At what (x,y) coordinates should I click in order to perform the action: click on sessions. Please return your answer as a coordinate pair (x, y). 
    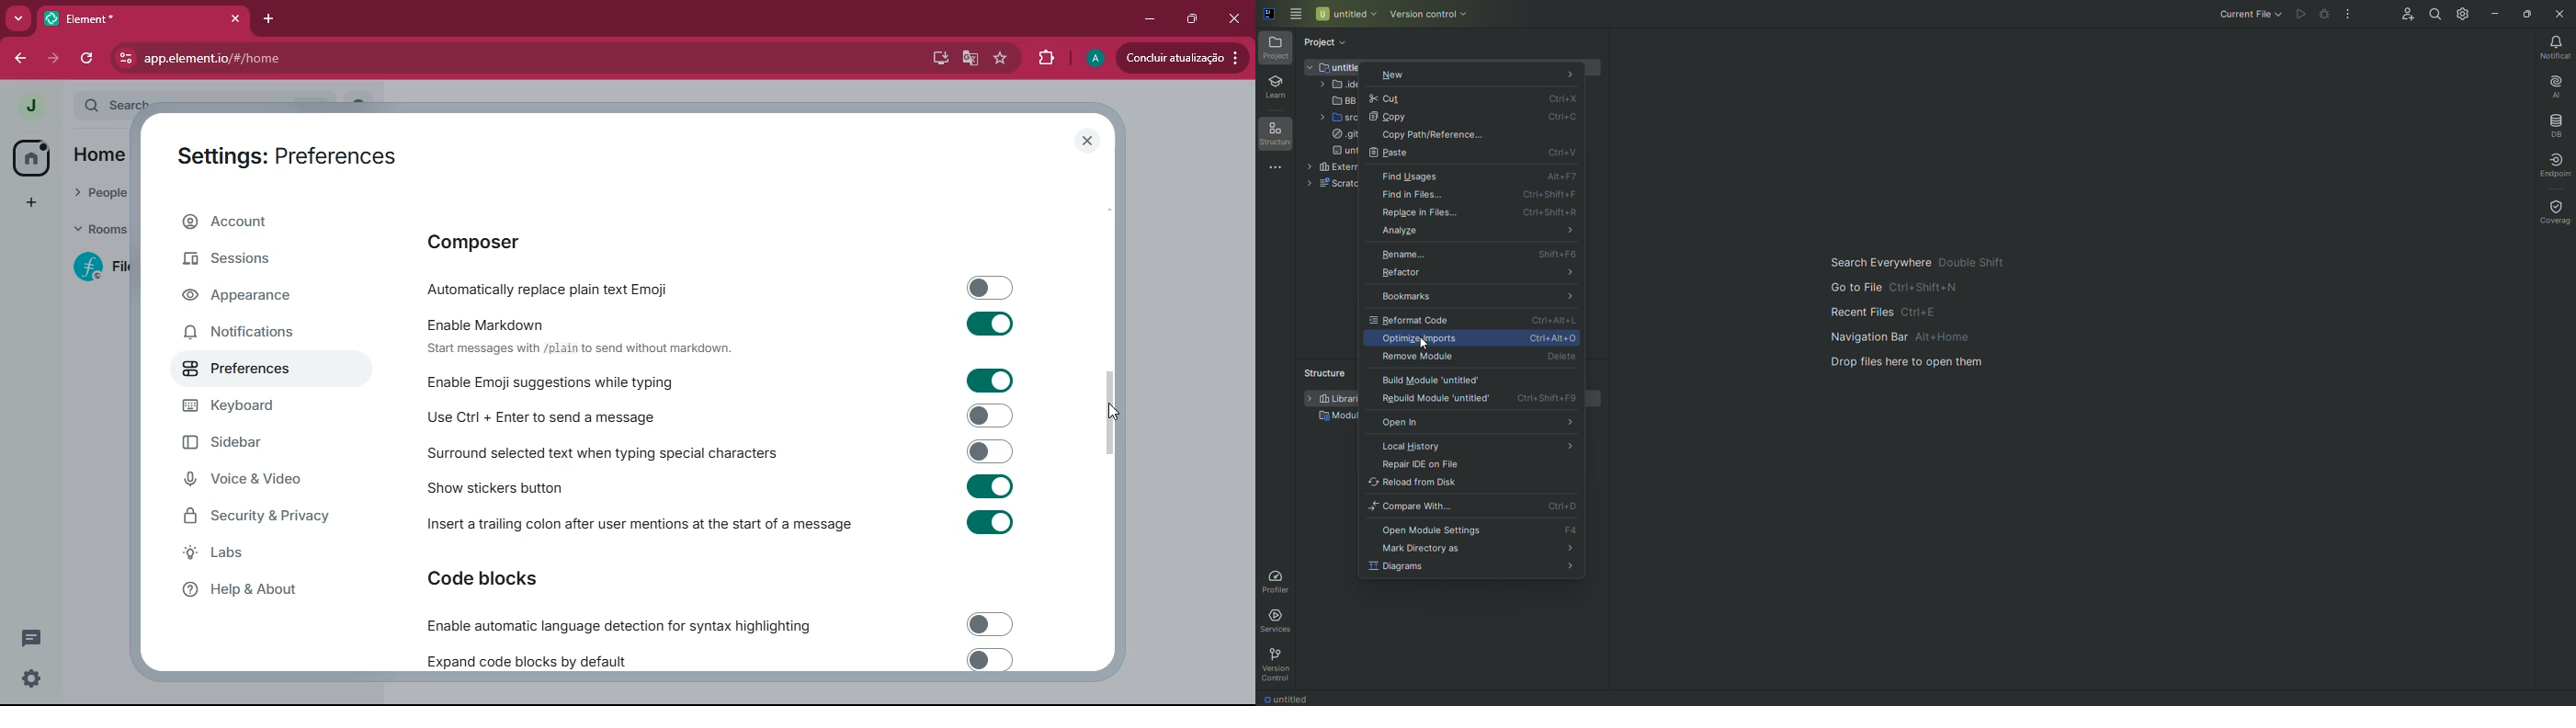
    Looking at the image, I should click on (259, 261).